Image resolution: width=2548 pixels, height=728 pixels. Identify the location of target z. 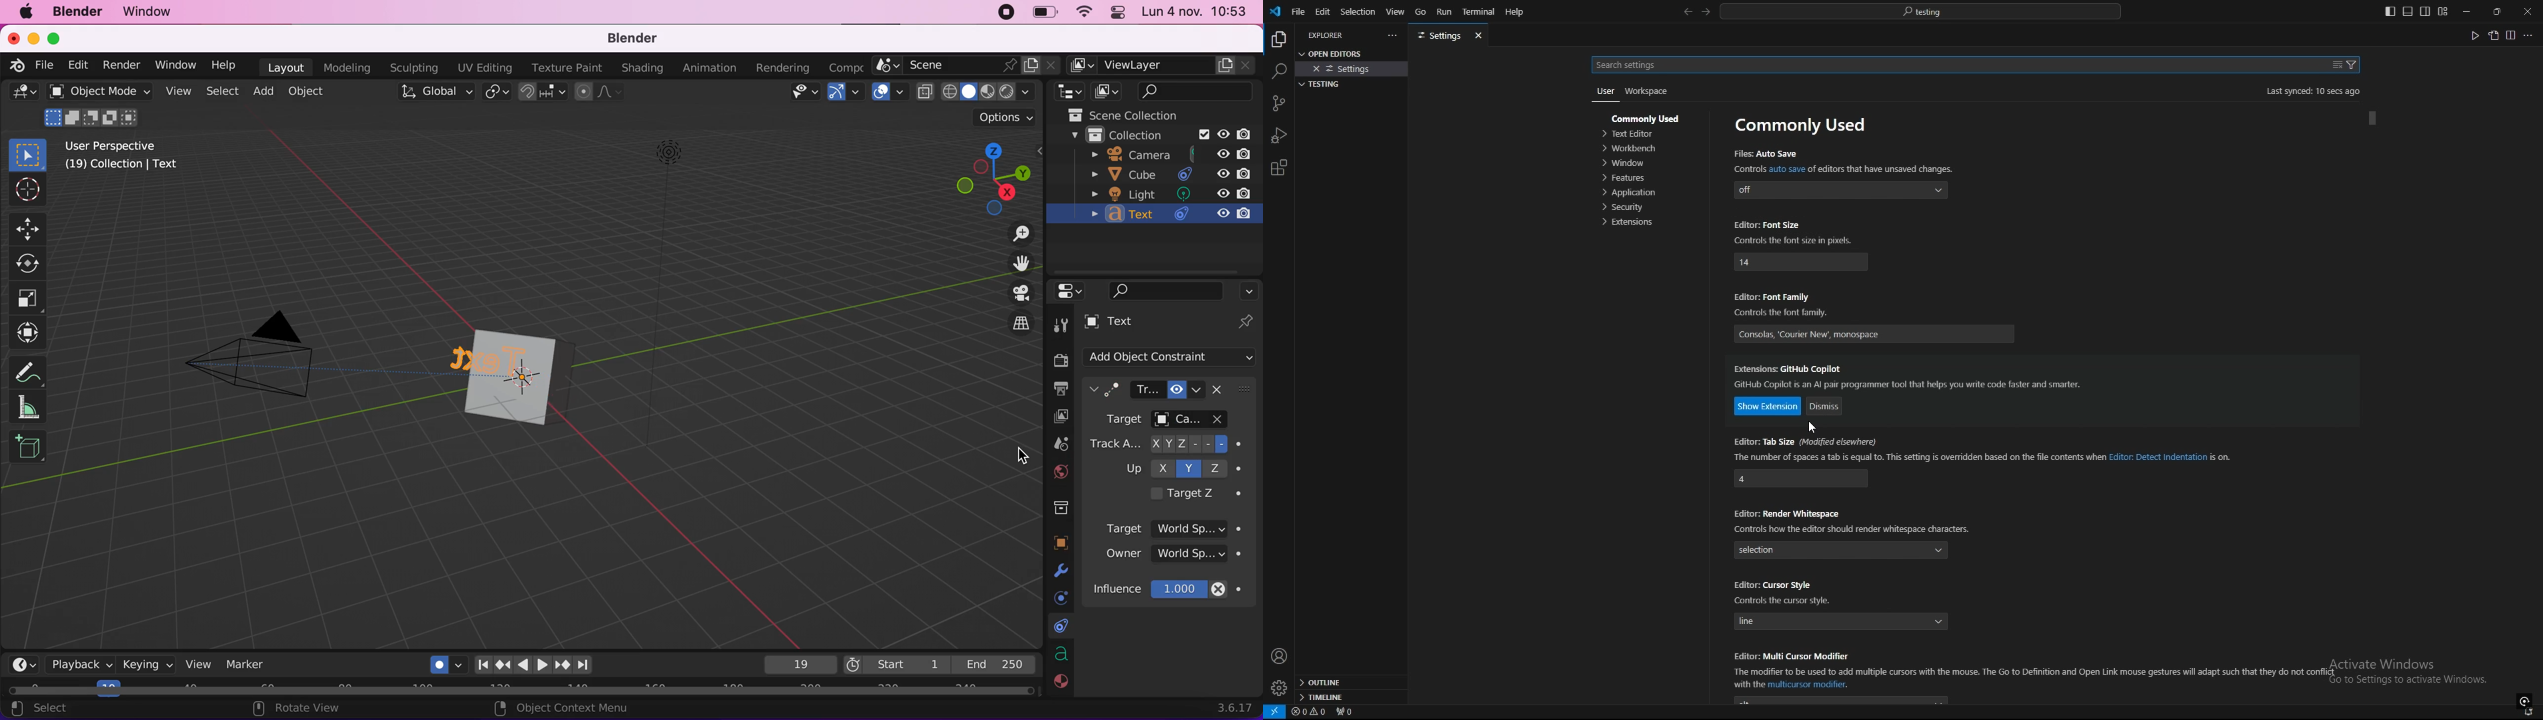
(1191, 494).